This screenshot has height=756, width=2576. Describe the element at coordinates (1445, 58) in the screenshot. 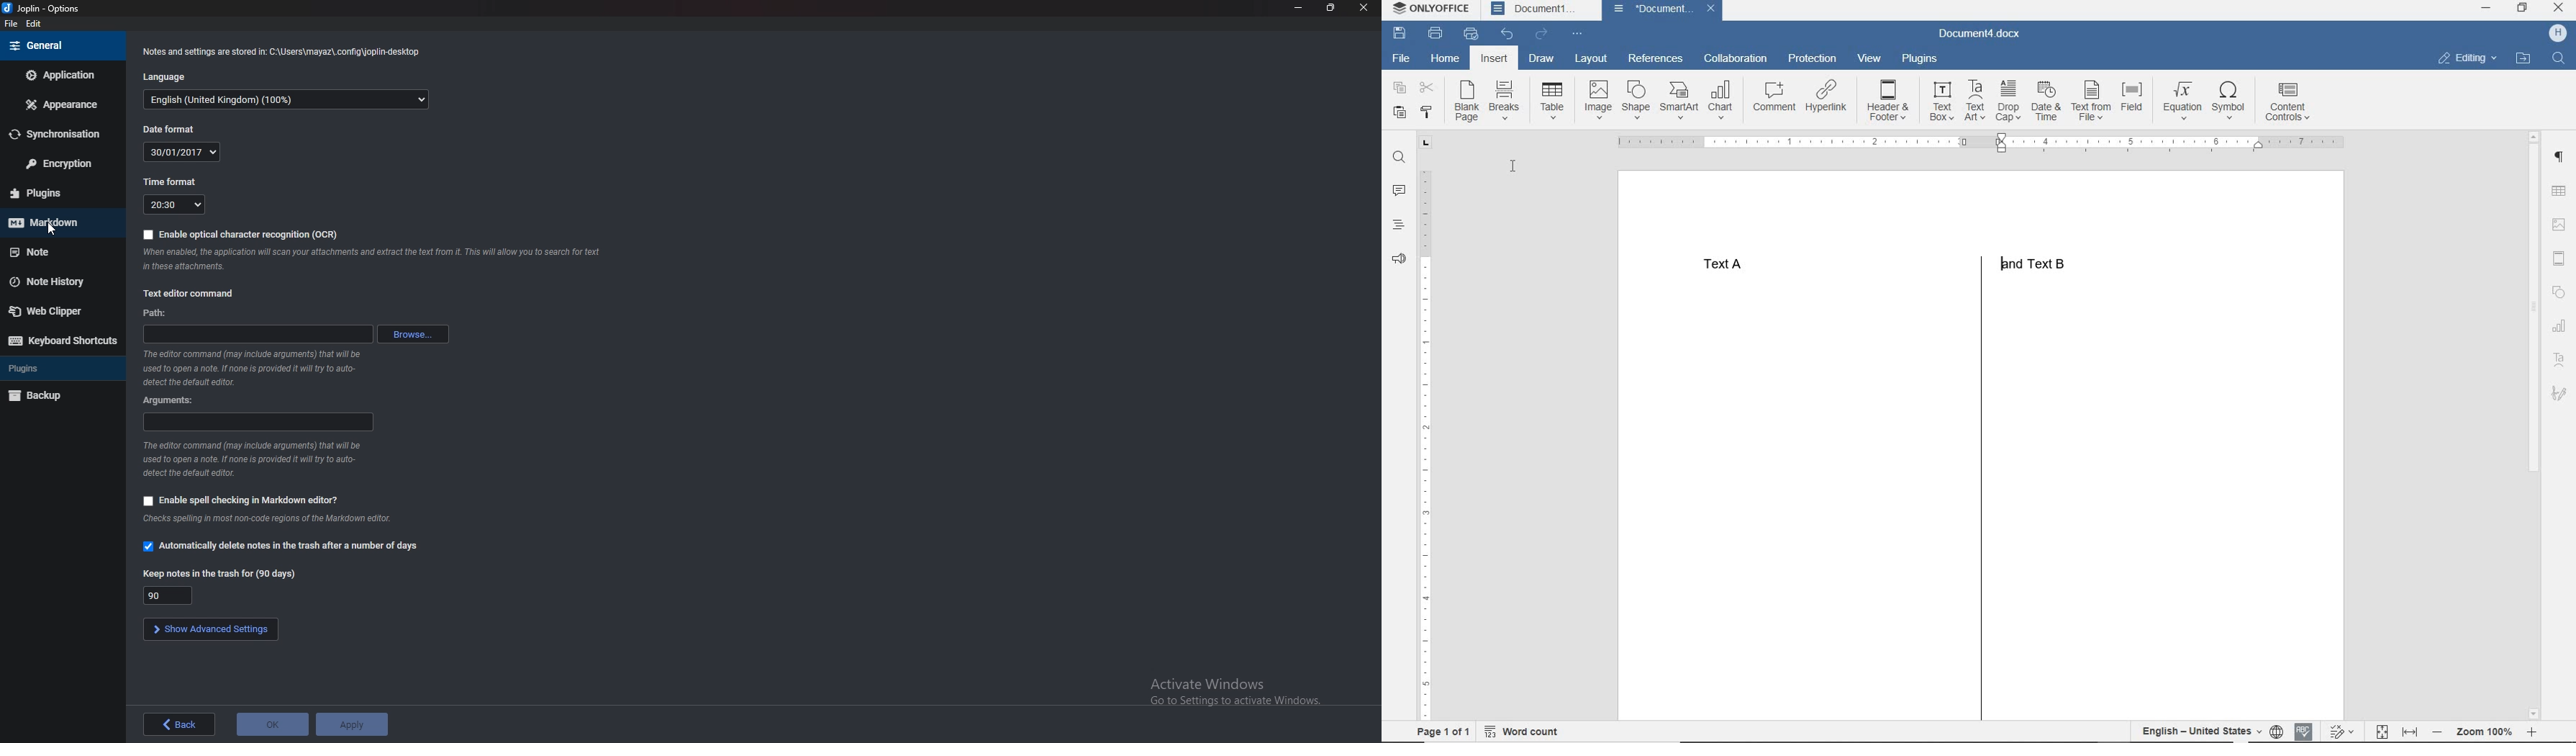

I see `HOME` at that location.